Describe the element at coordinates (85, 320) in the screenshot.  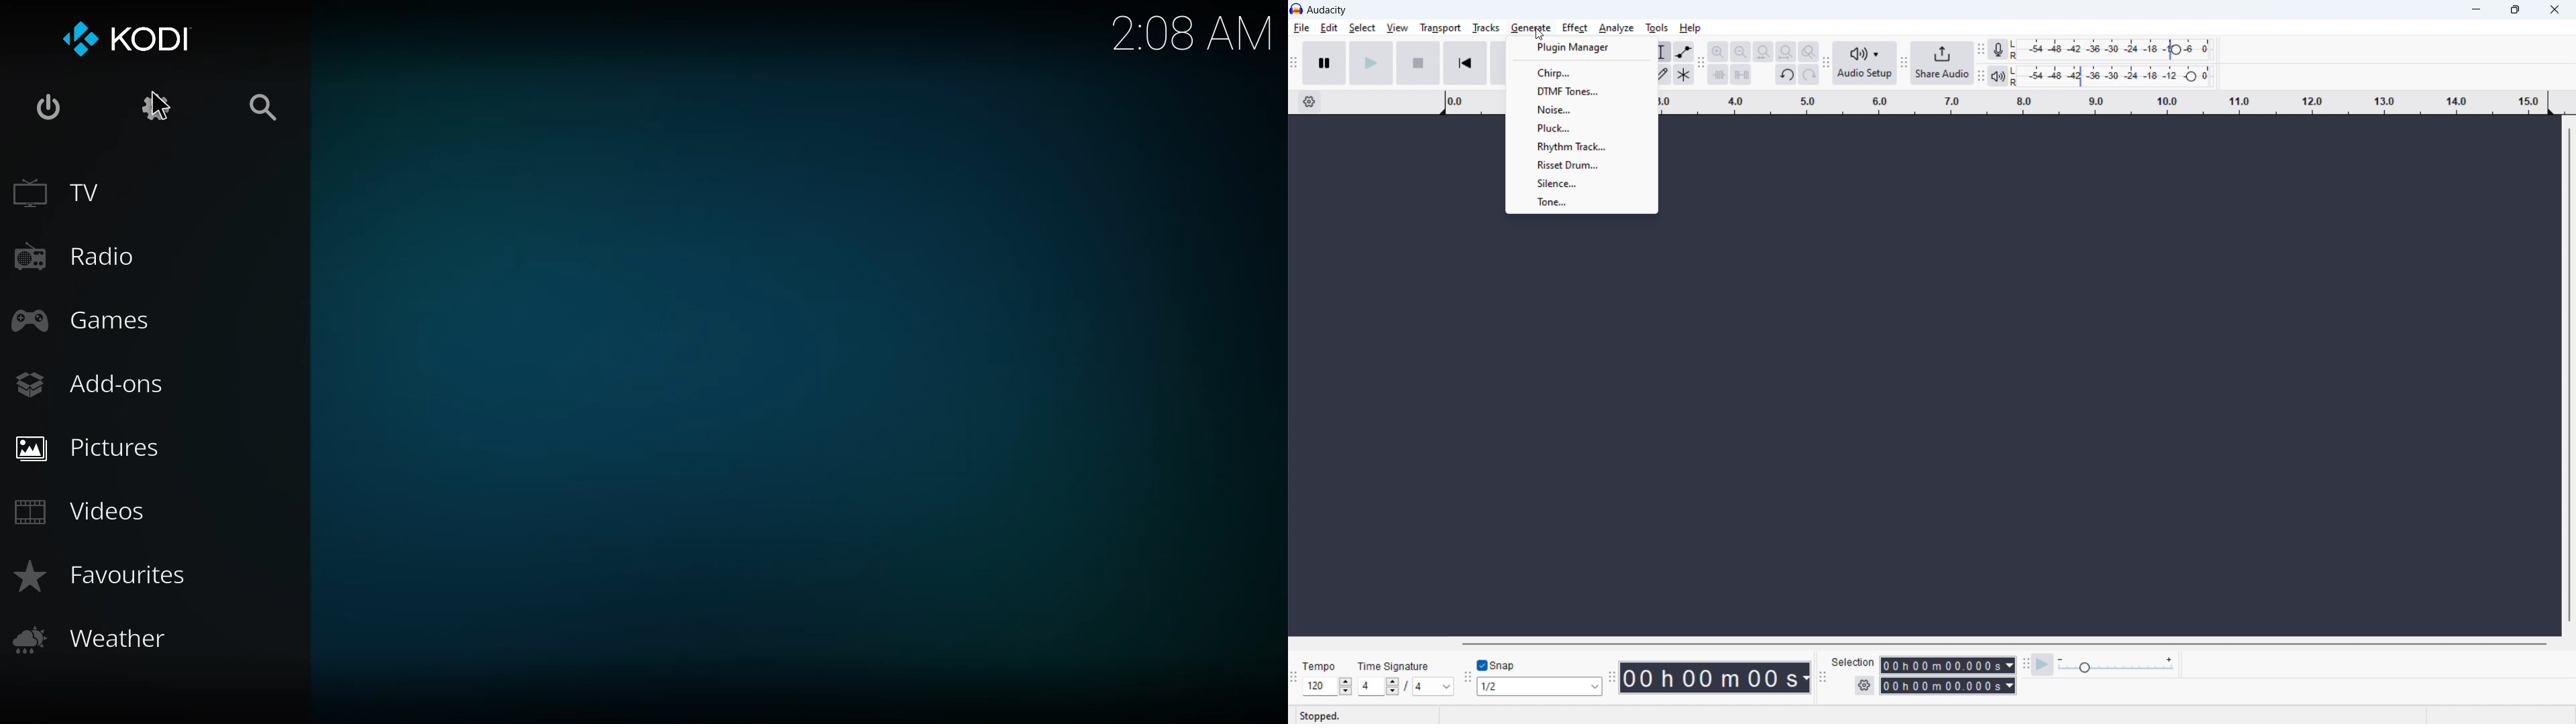
I see `games` at that location.